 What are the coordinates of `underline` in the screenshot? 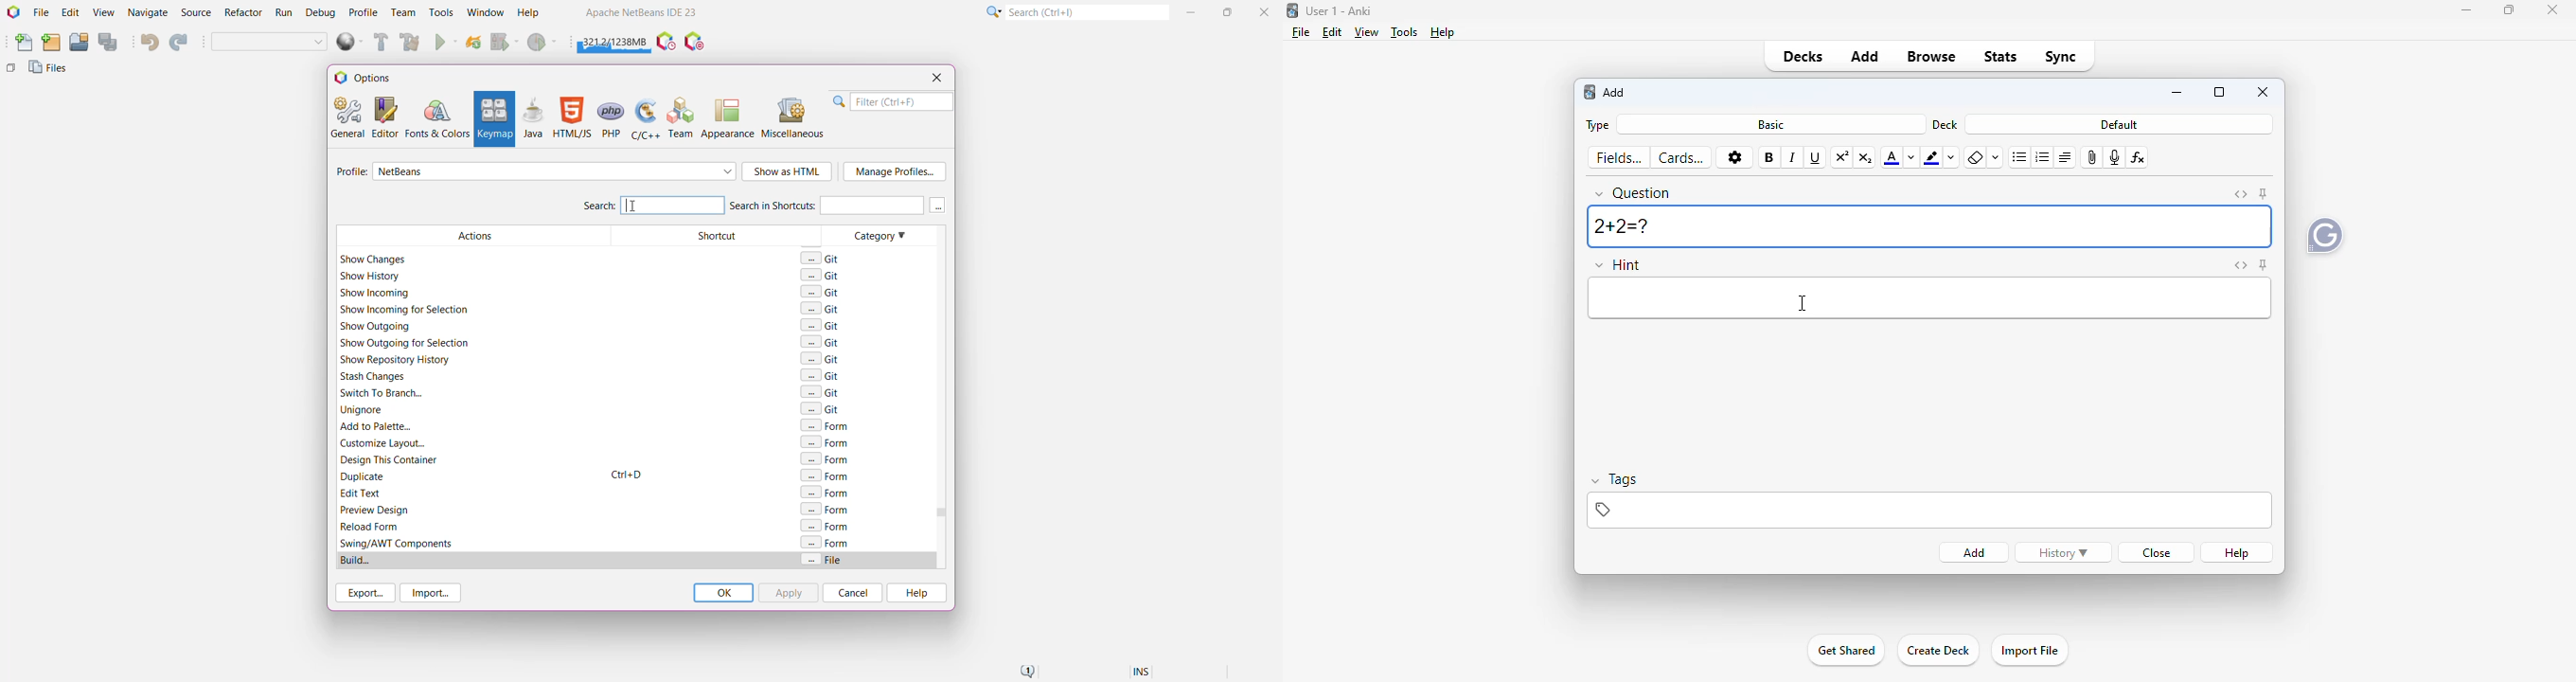 It's located at (1816, 158).